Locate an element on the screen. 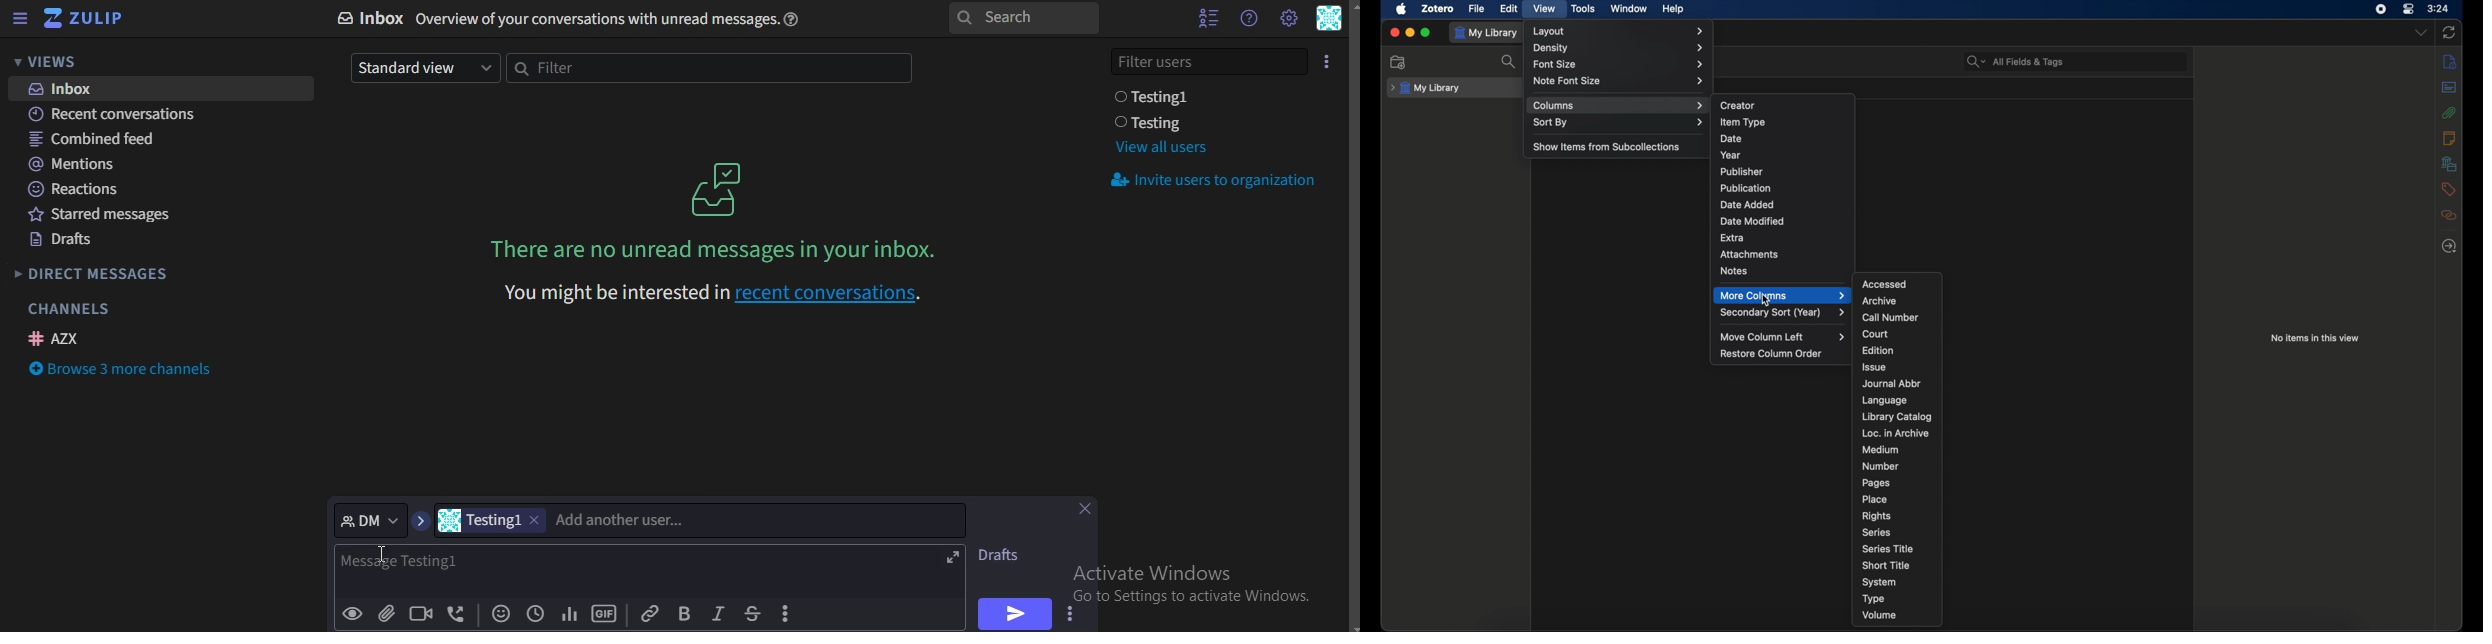  date is located at coordinates (1732, 139).